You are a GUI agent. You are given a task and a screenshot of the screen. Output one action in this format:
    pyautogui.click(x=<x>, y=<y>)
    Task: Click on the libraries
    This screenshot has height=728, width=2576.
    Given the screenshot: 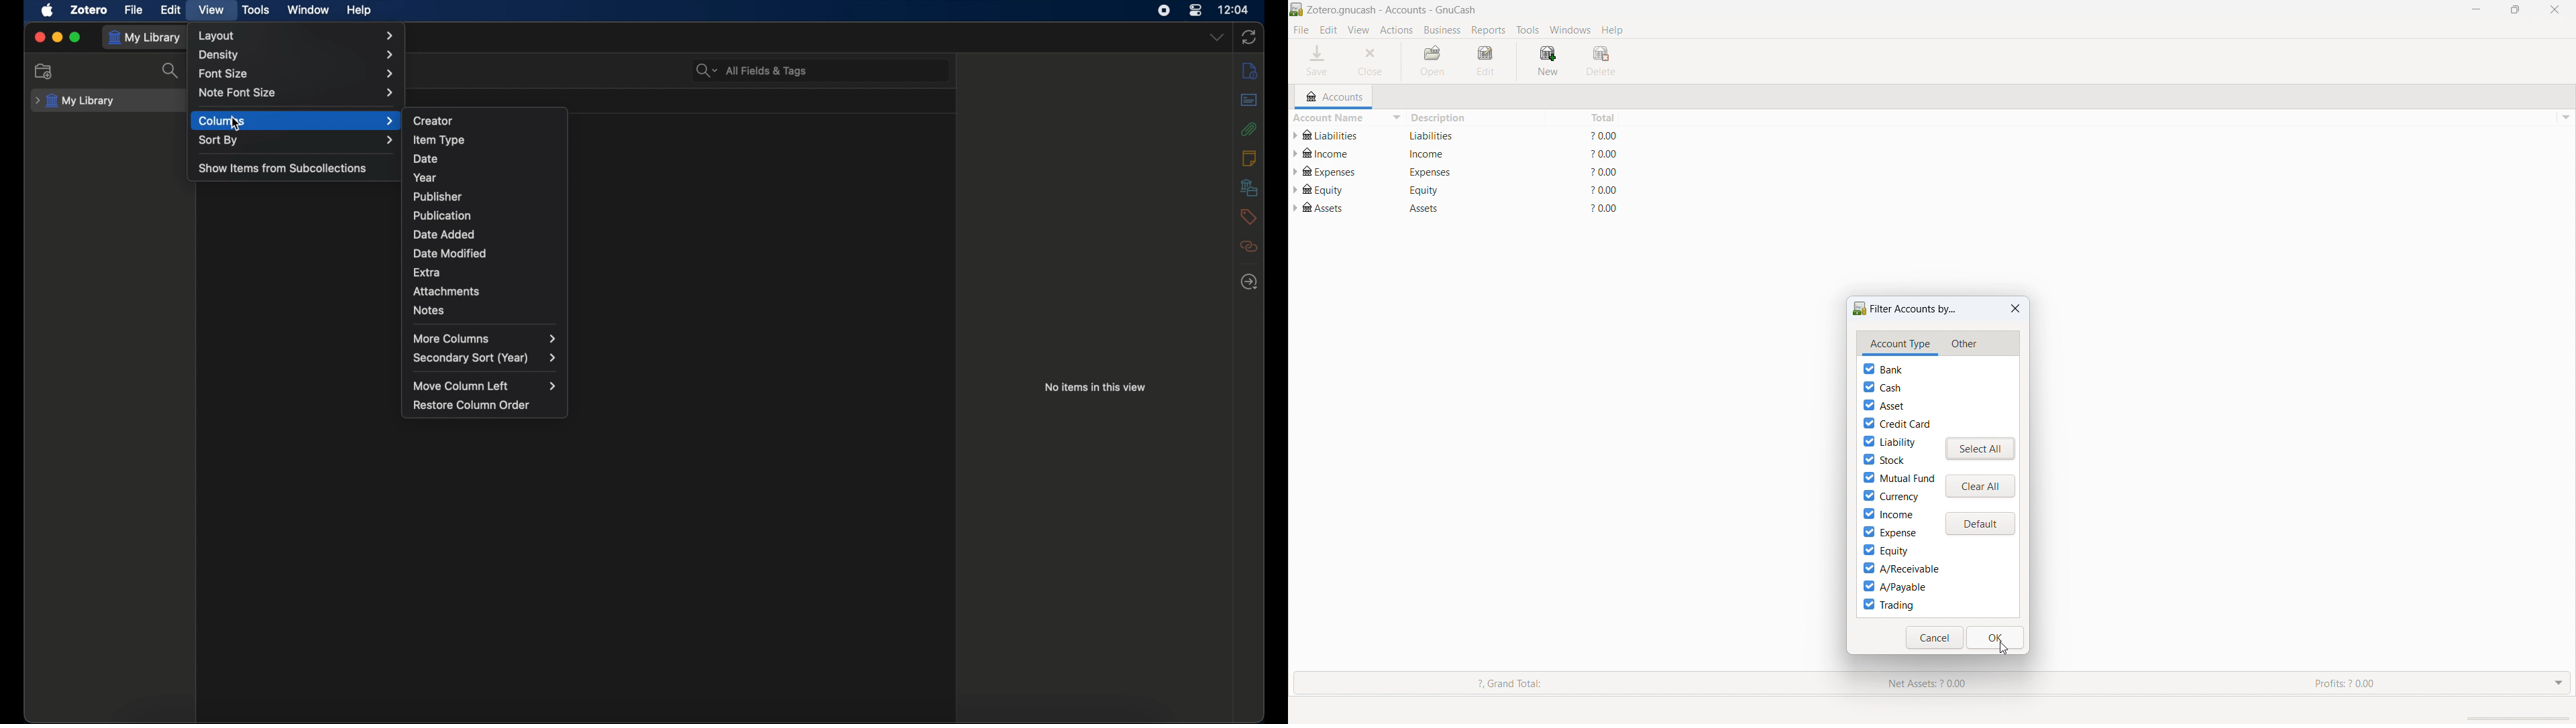 What is the action you would take?
    pyautogui.click(x=1248, y=188)
    